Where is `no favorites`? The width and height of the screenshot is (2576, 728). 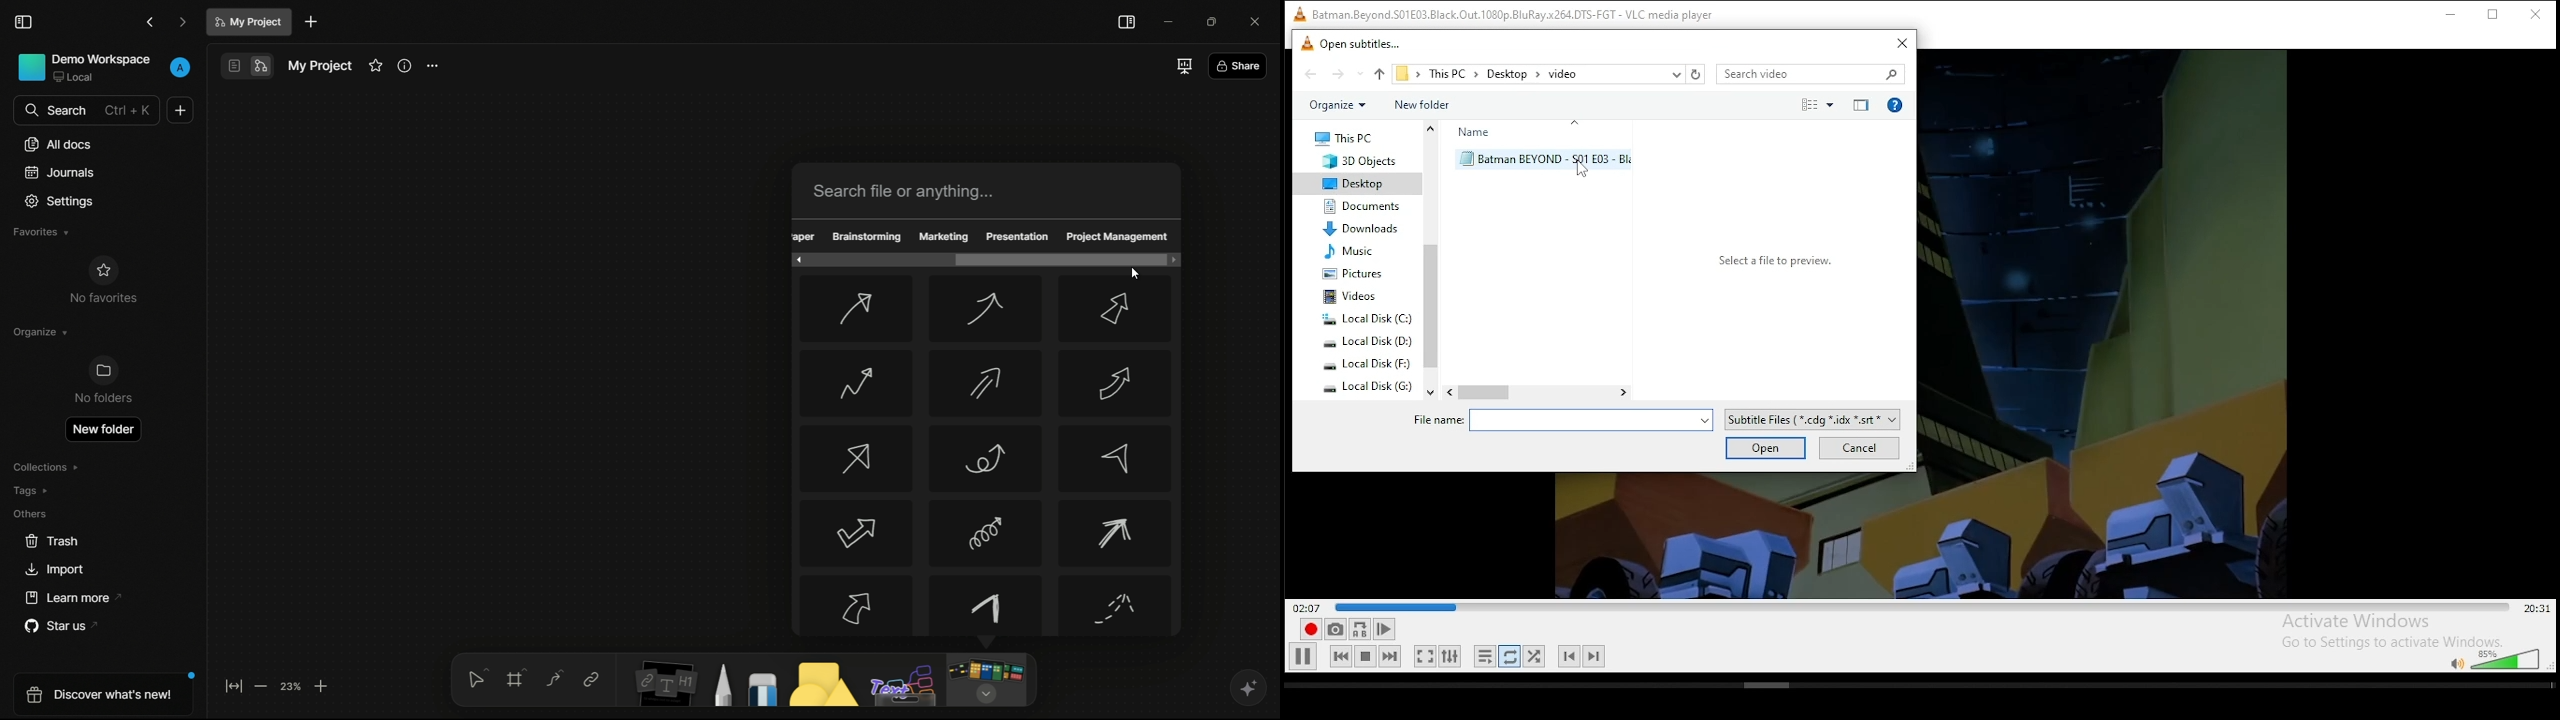
no favorites is located at coordinates (102, 279).